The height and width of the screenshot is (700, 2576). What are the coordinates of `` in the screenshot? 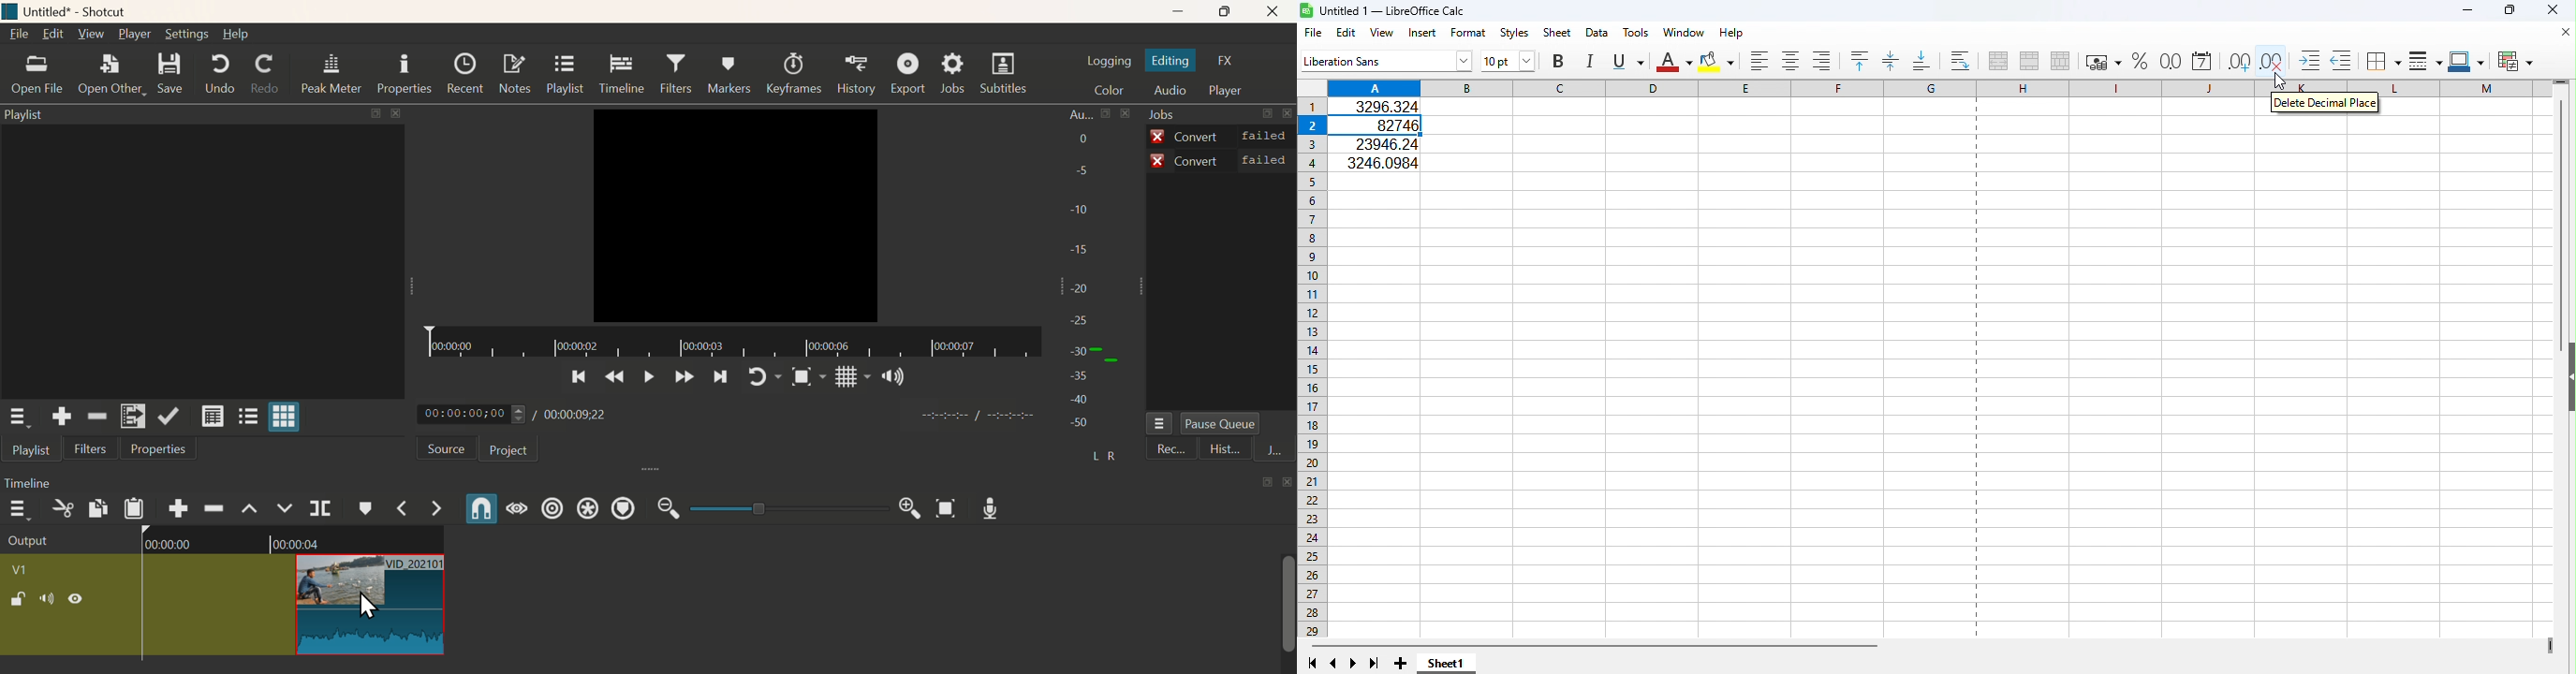 It's located at (945, 510).